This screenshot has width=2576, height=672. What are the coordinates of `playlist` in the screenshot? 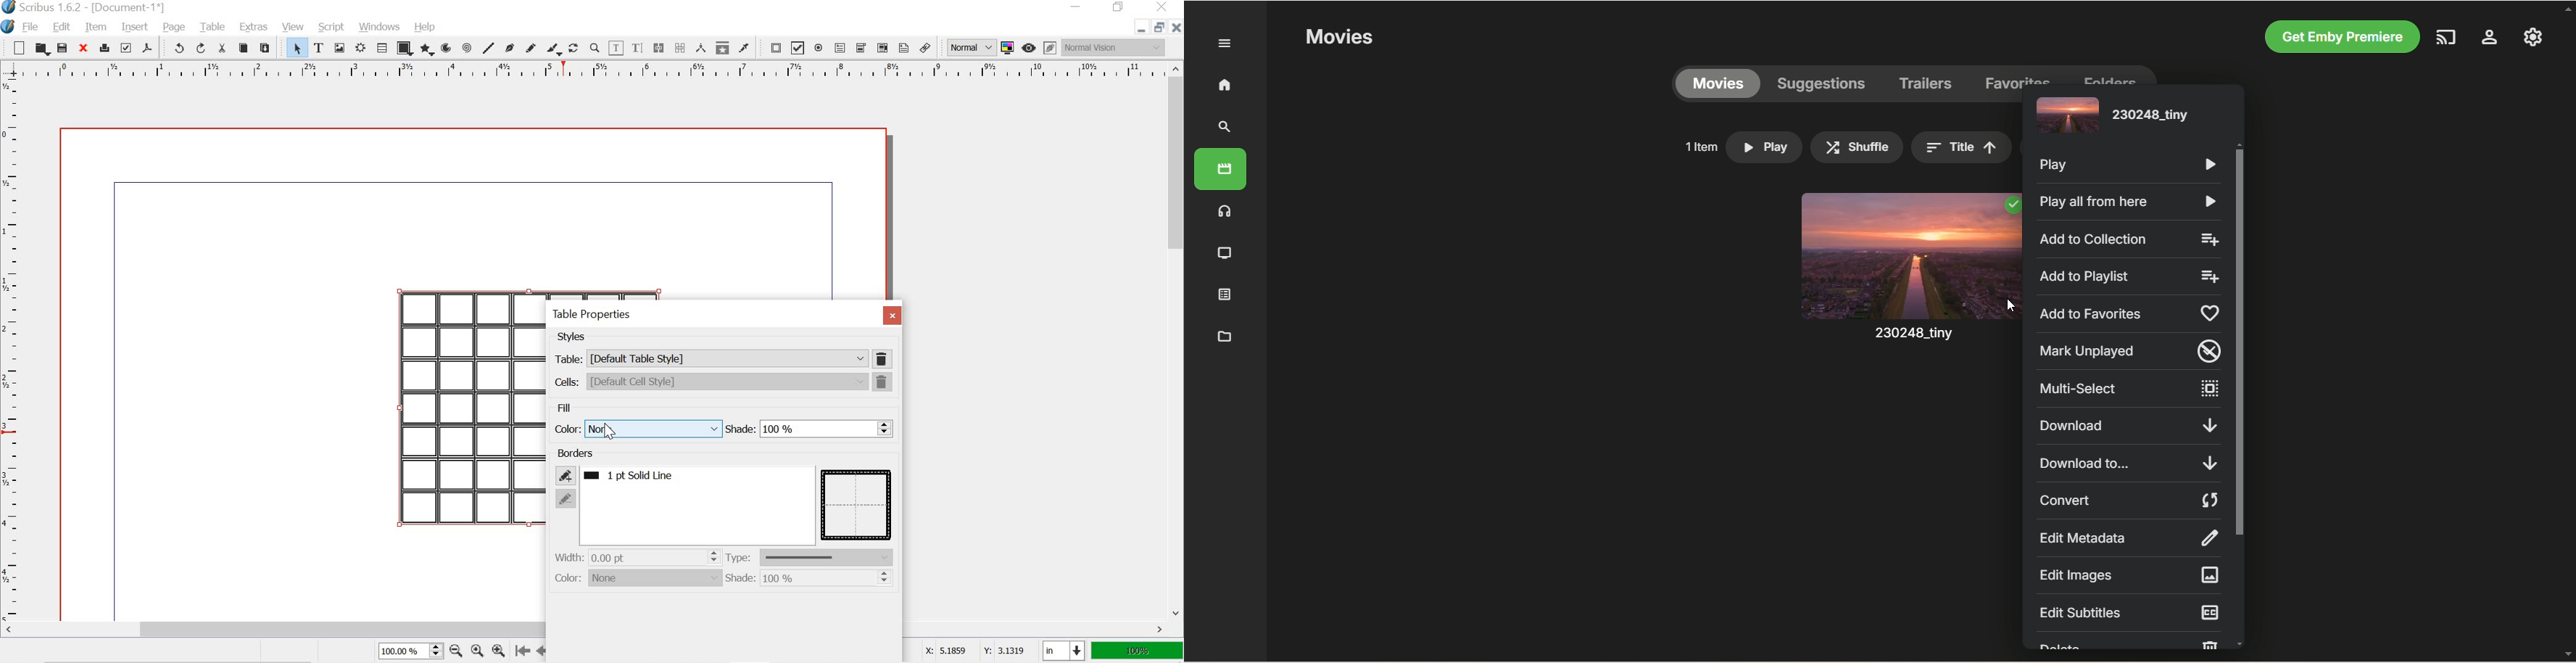 It's located at (1225, 293).